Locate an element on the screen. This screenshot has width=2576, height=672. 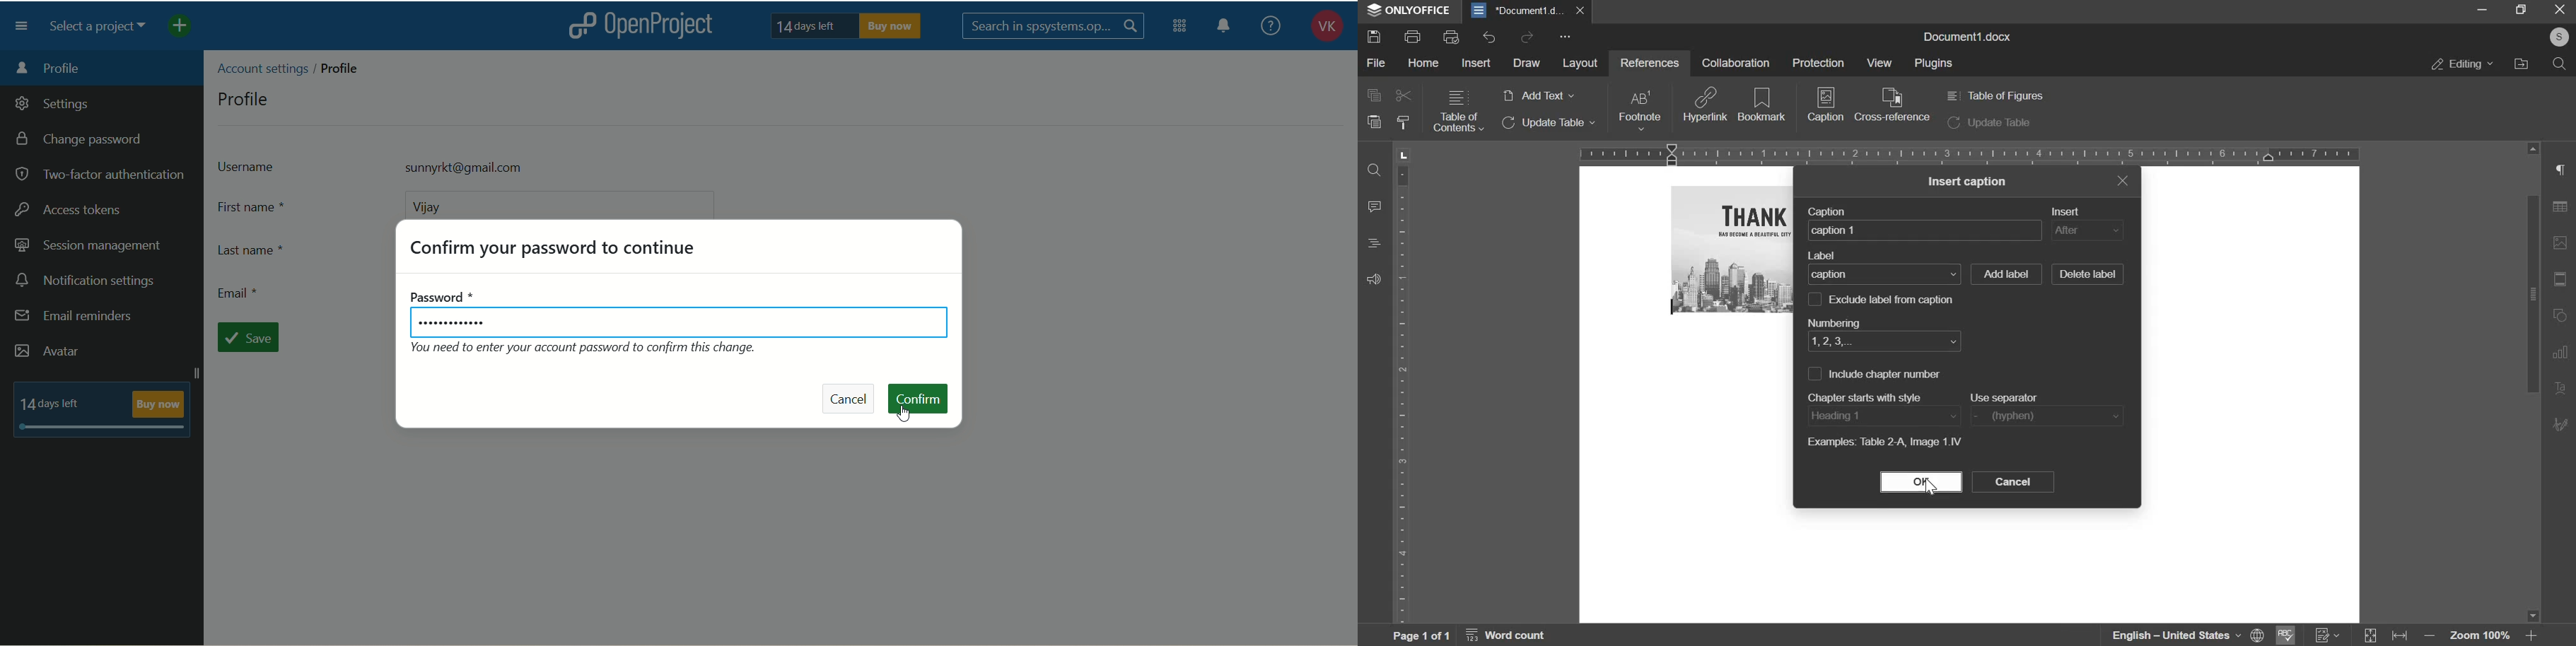
Cursor is located at coordinates (1929, 487).